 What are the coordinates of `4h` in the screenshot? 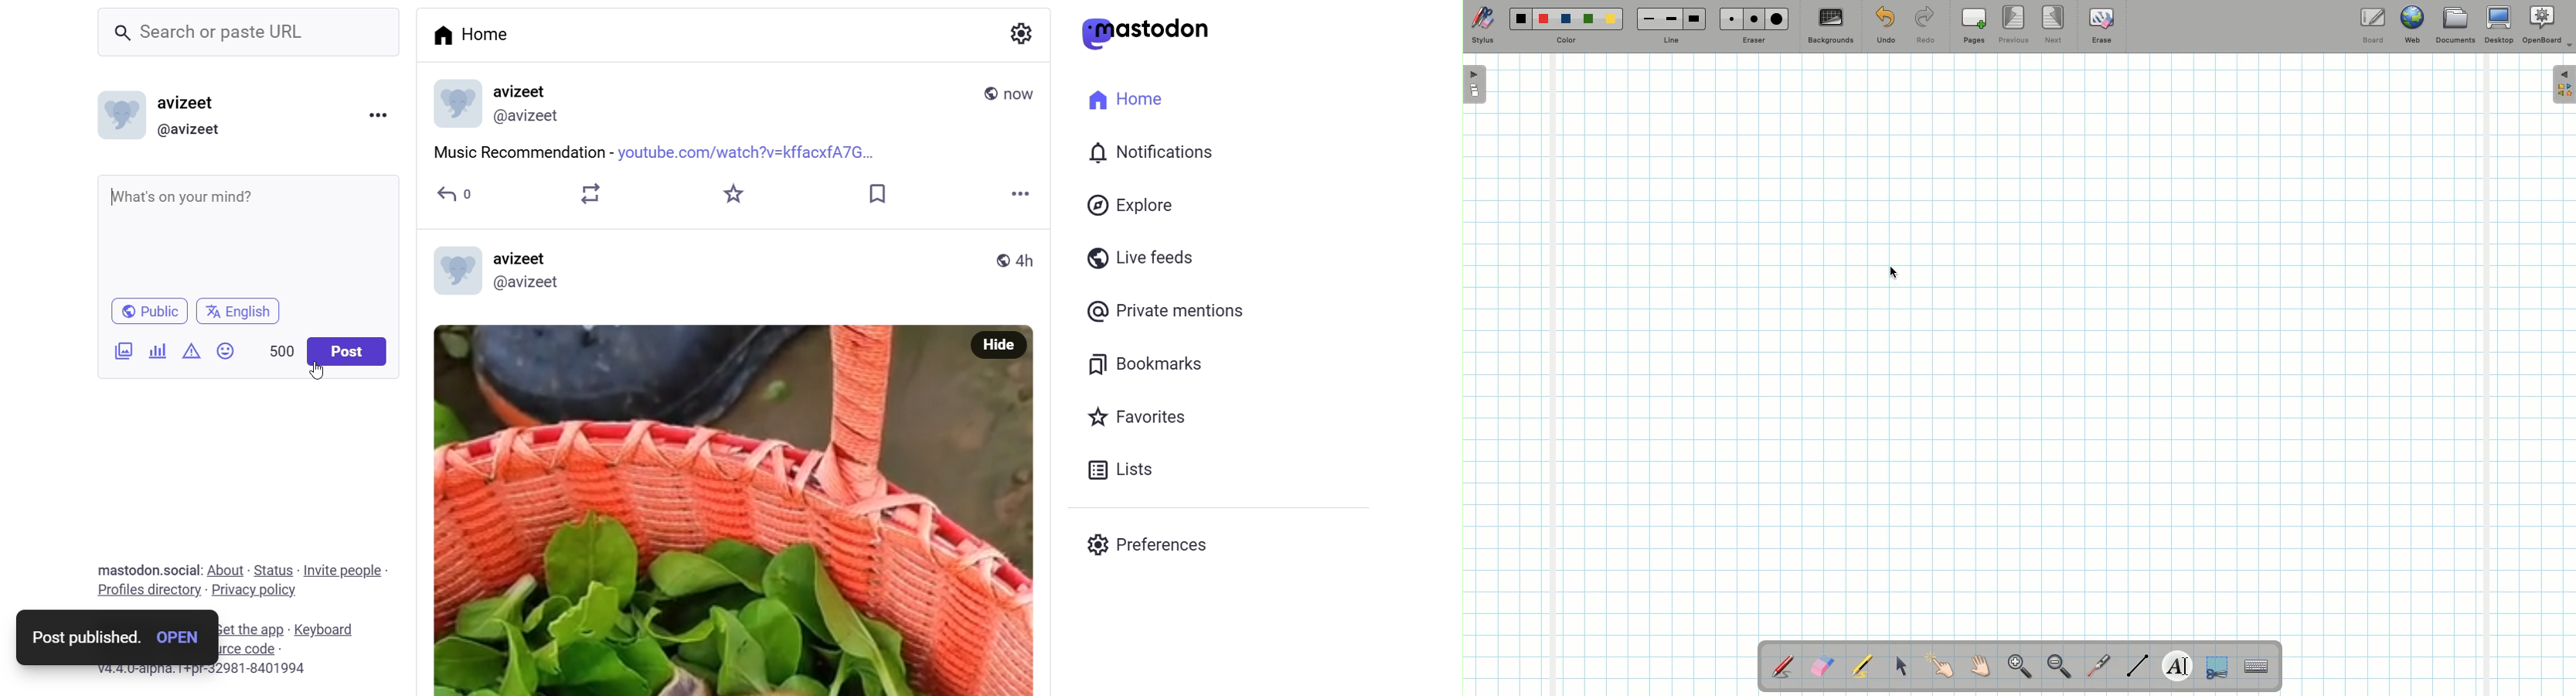 It's located at (1027, 260).